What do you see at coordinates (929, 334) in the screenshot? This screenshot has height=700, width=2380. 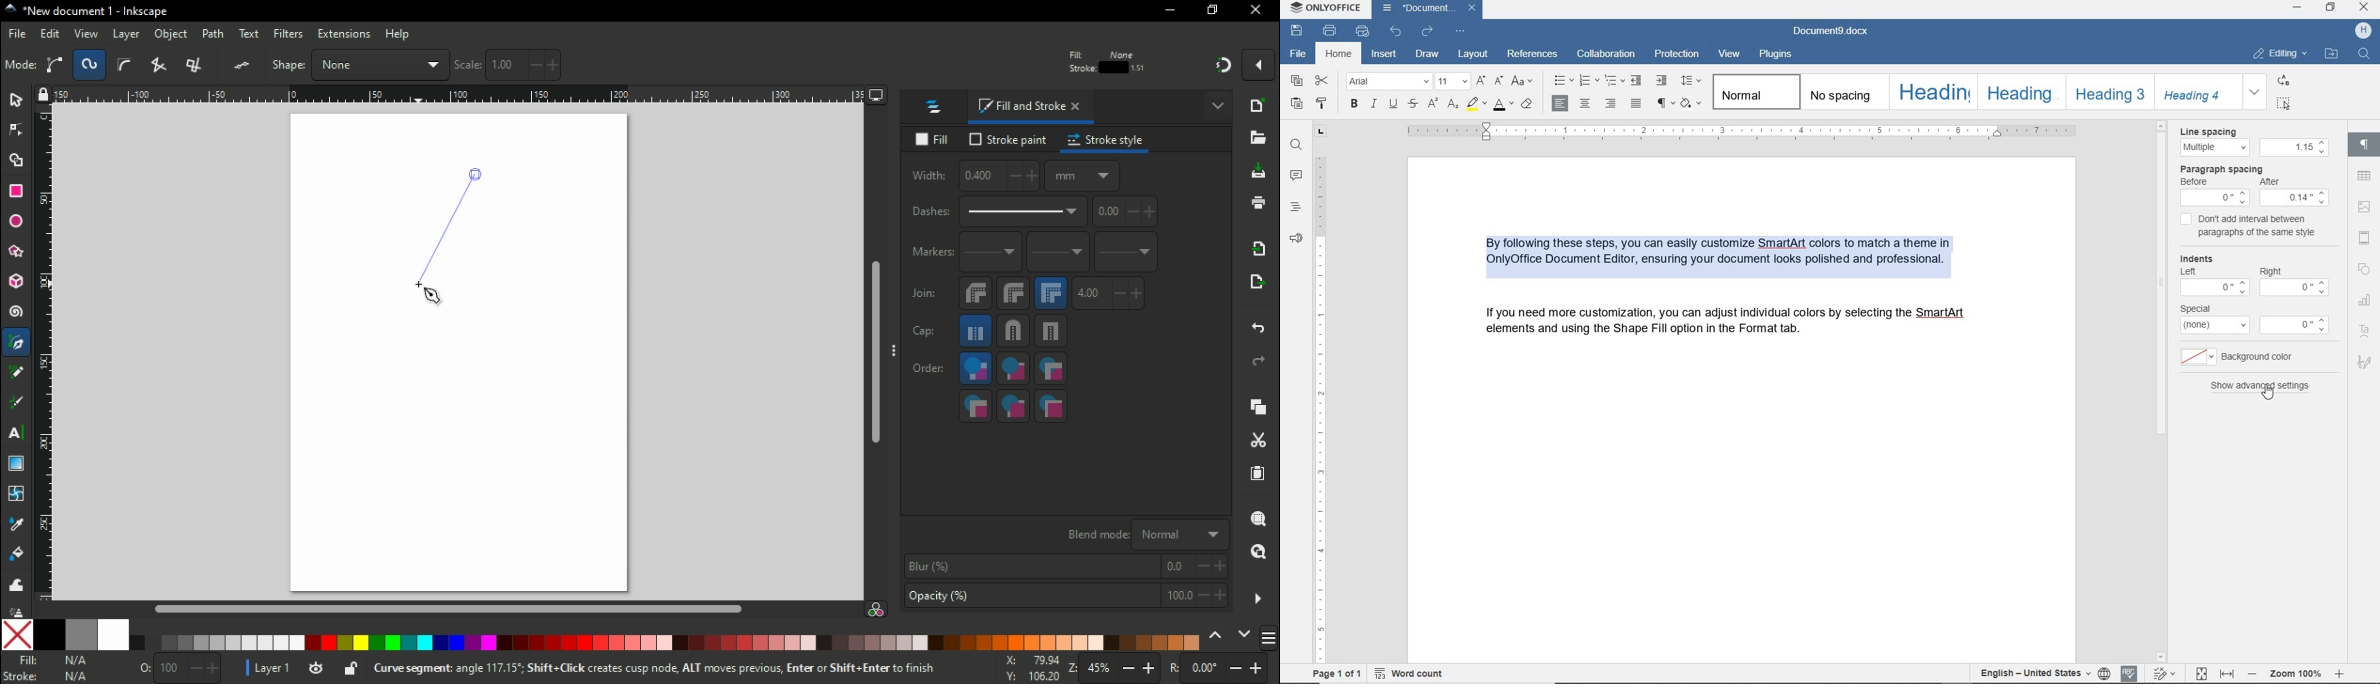 I see `cap` at bounding box center [929, 334].